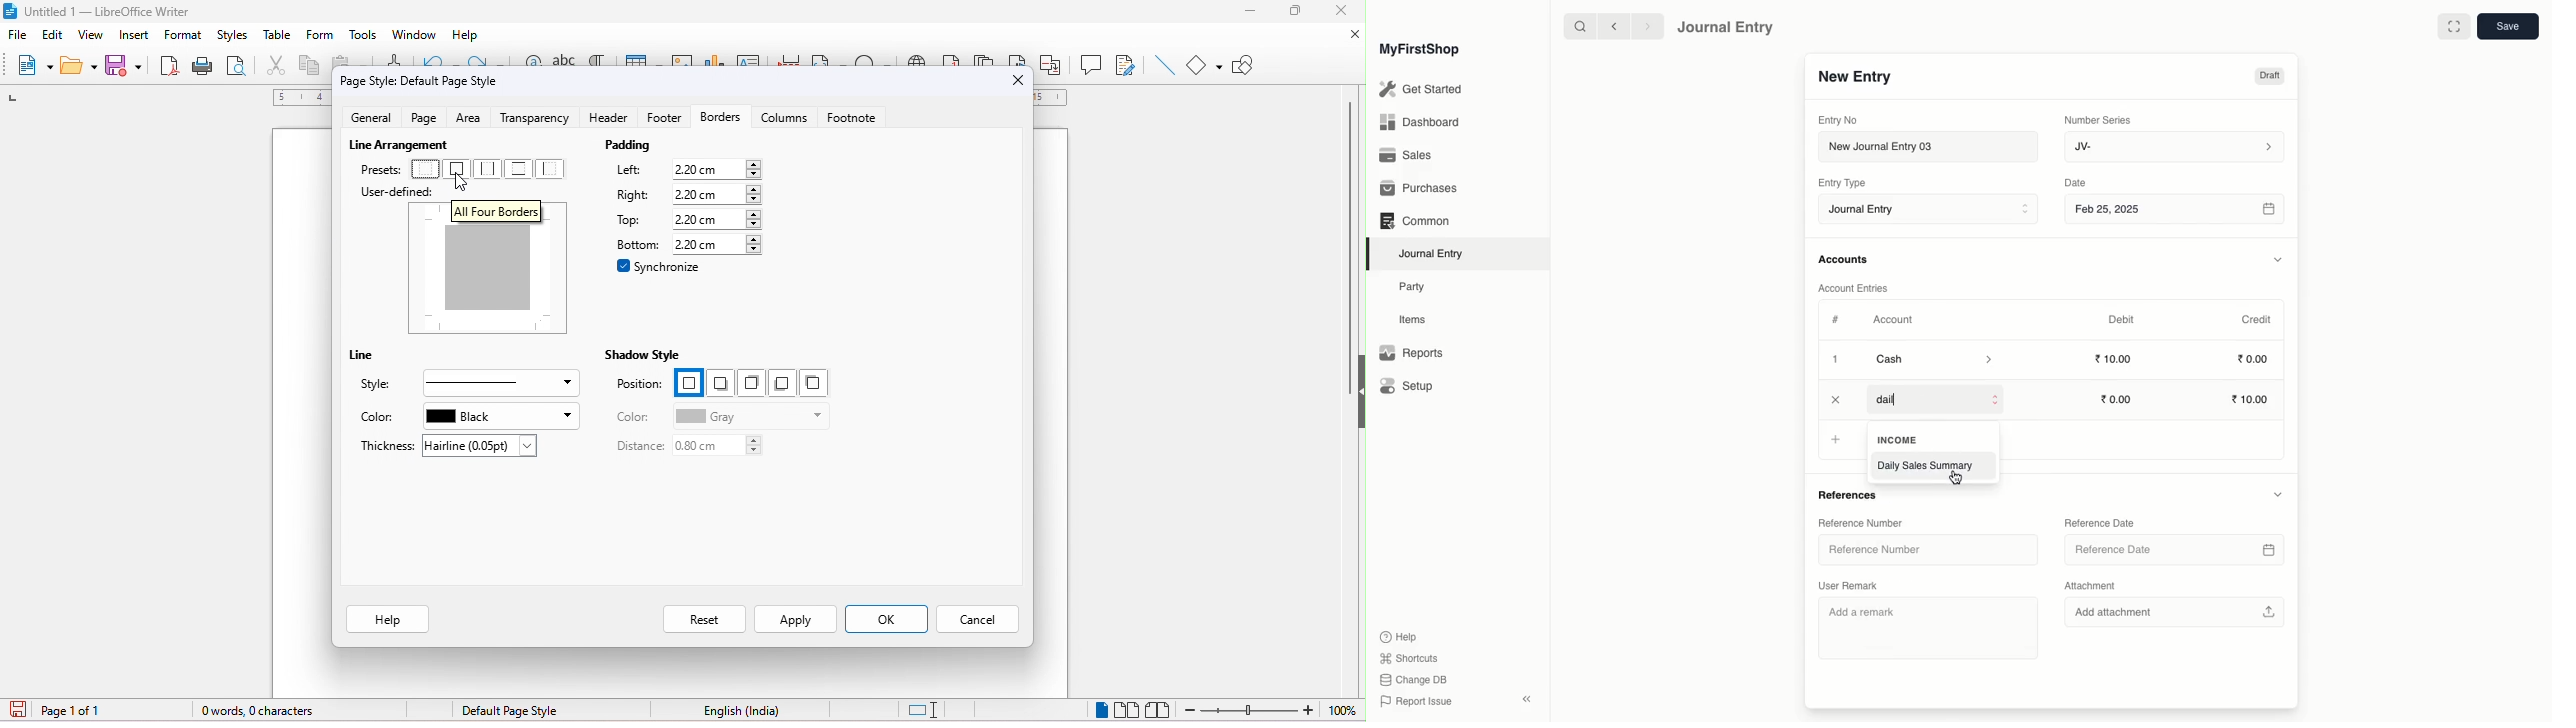 The image size is (2576, 728). I want to click on new, so click(34, 69).